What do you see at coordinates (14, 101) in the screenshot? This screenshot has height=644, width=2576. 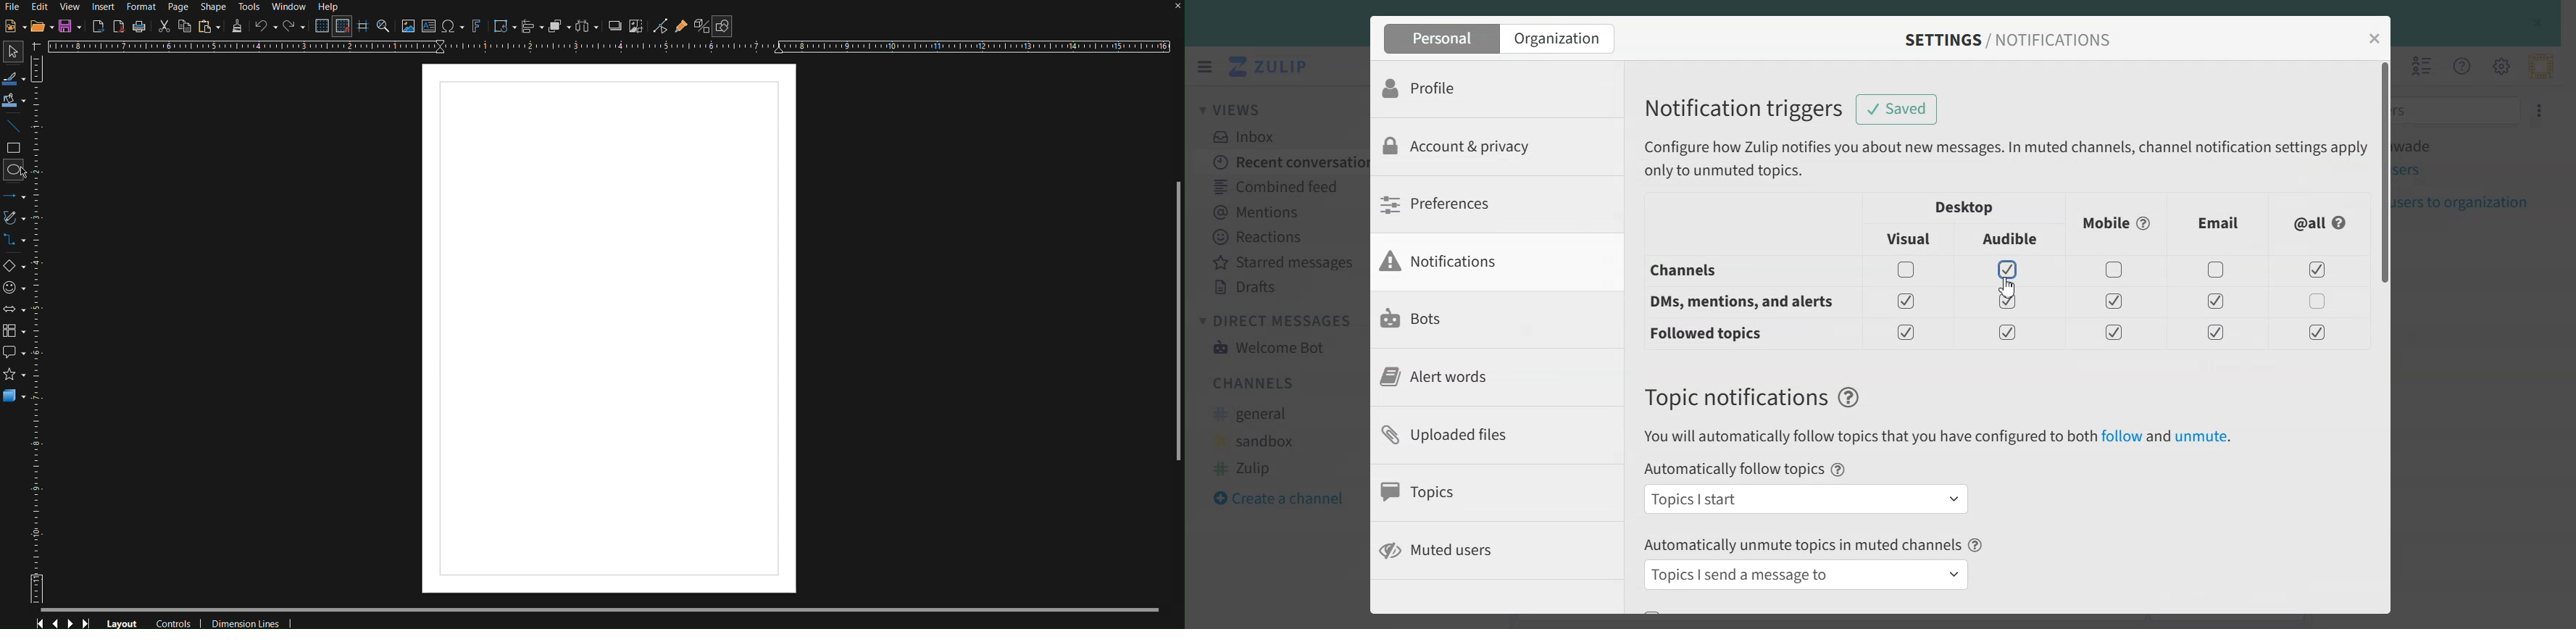 I see `Fill Color` at bounding box center [14, 101].